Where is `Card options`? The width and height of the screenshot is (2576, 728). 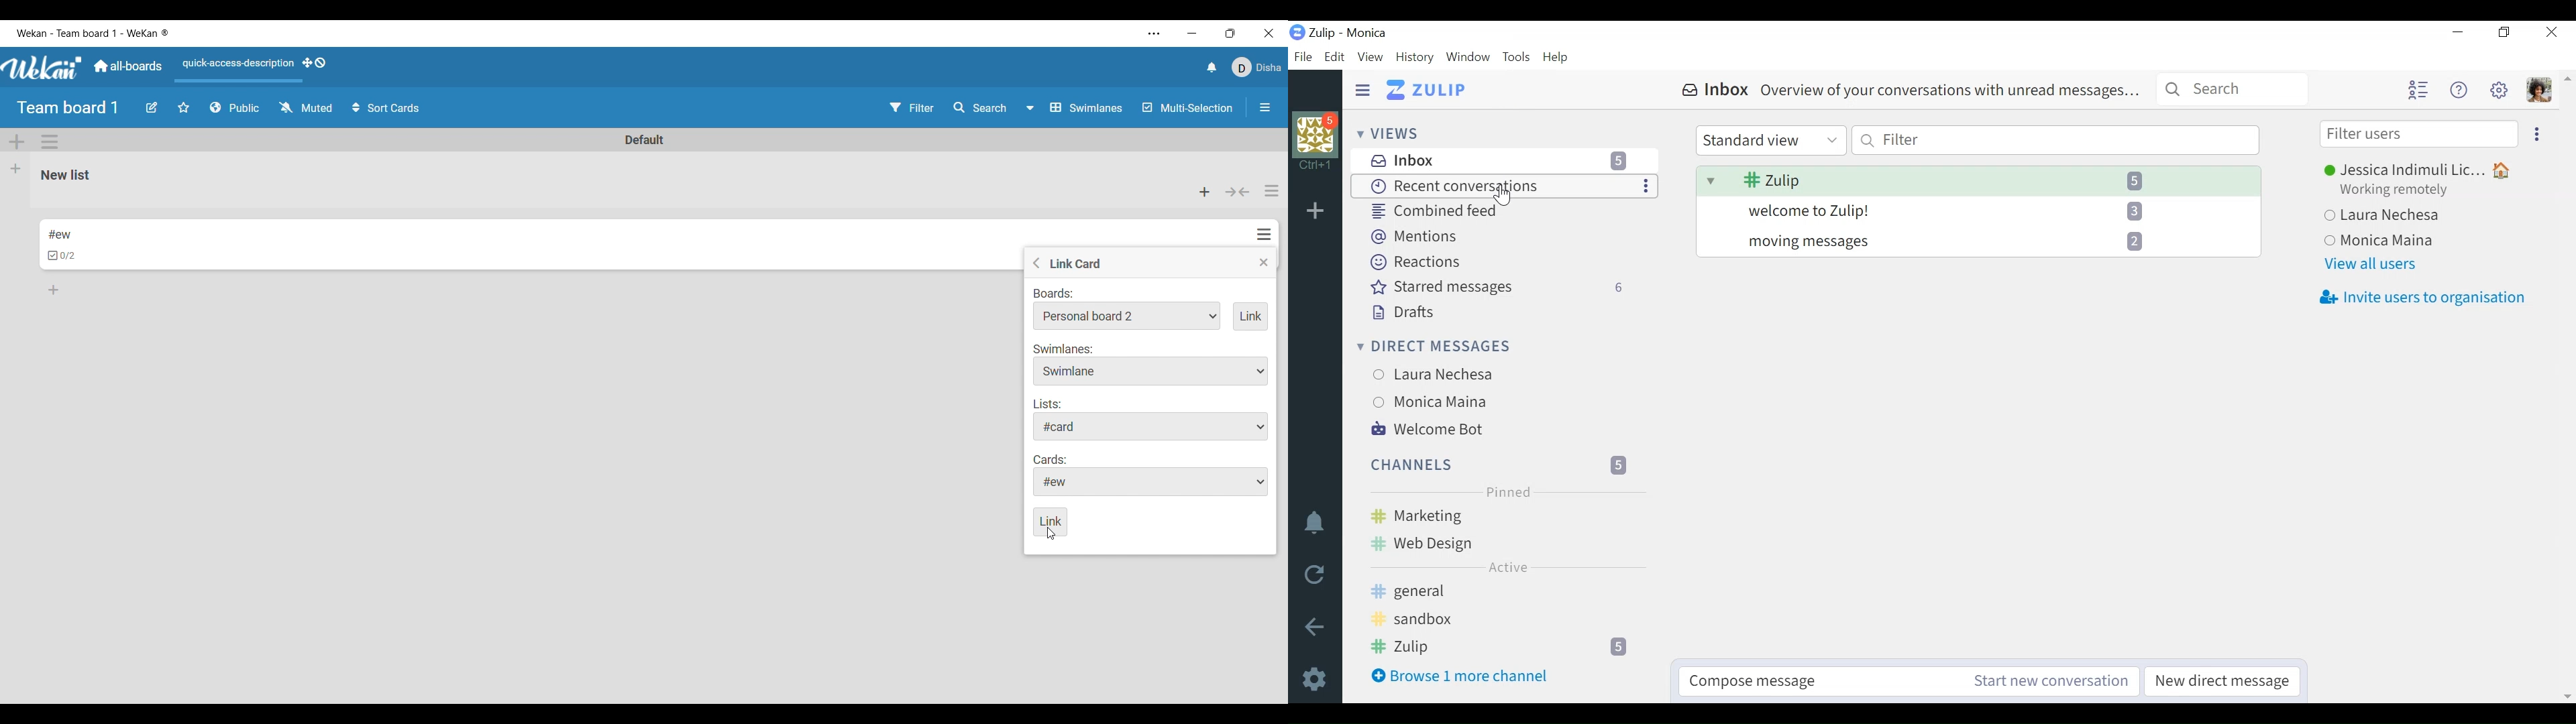
Card options is located at coordinates (1151, 482).